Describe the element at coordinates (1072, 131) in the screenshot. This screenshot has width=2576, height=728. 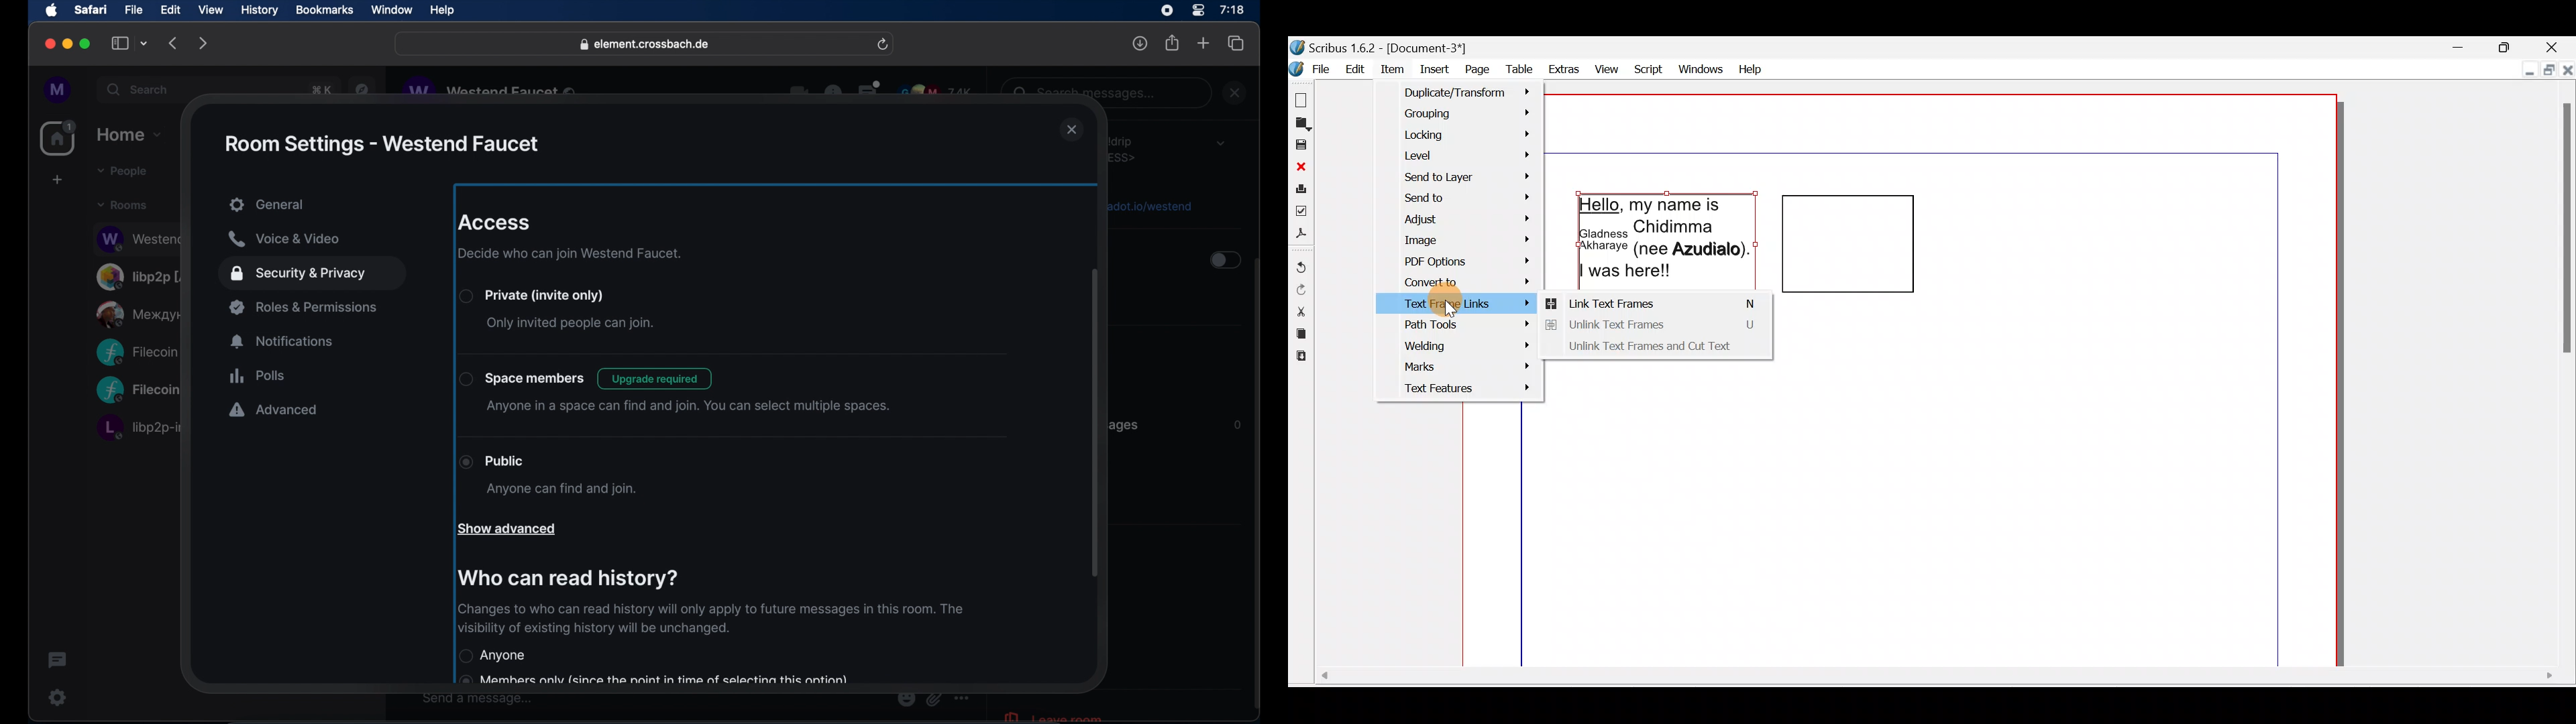
I see `close` at that location.